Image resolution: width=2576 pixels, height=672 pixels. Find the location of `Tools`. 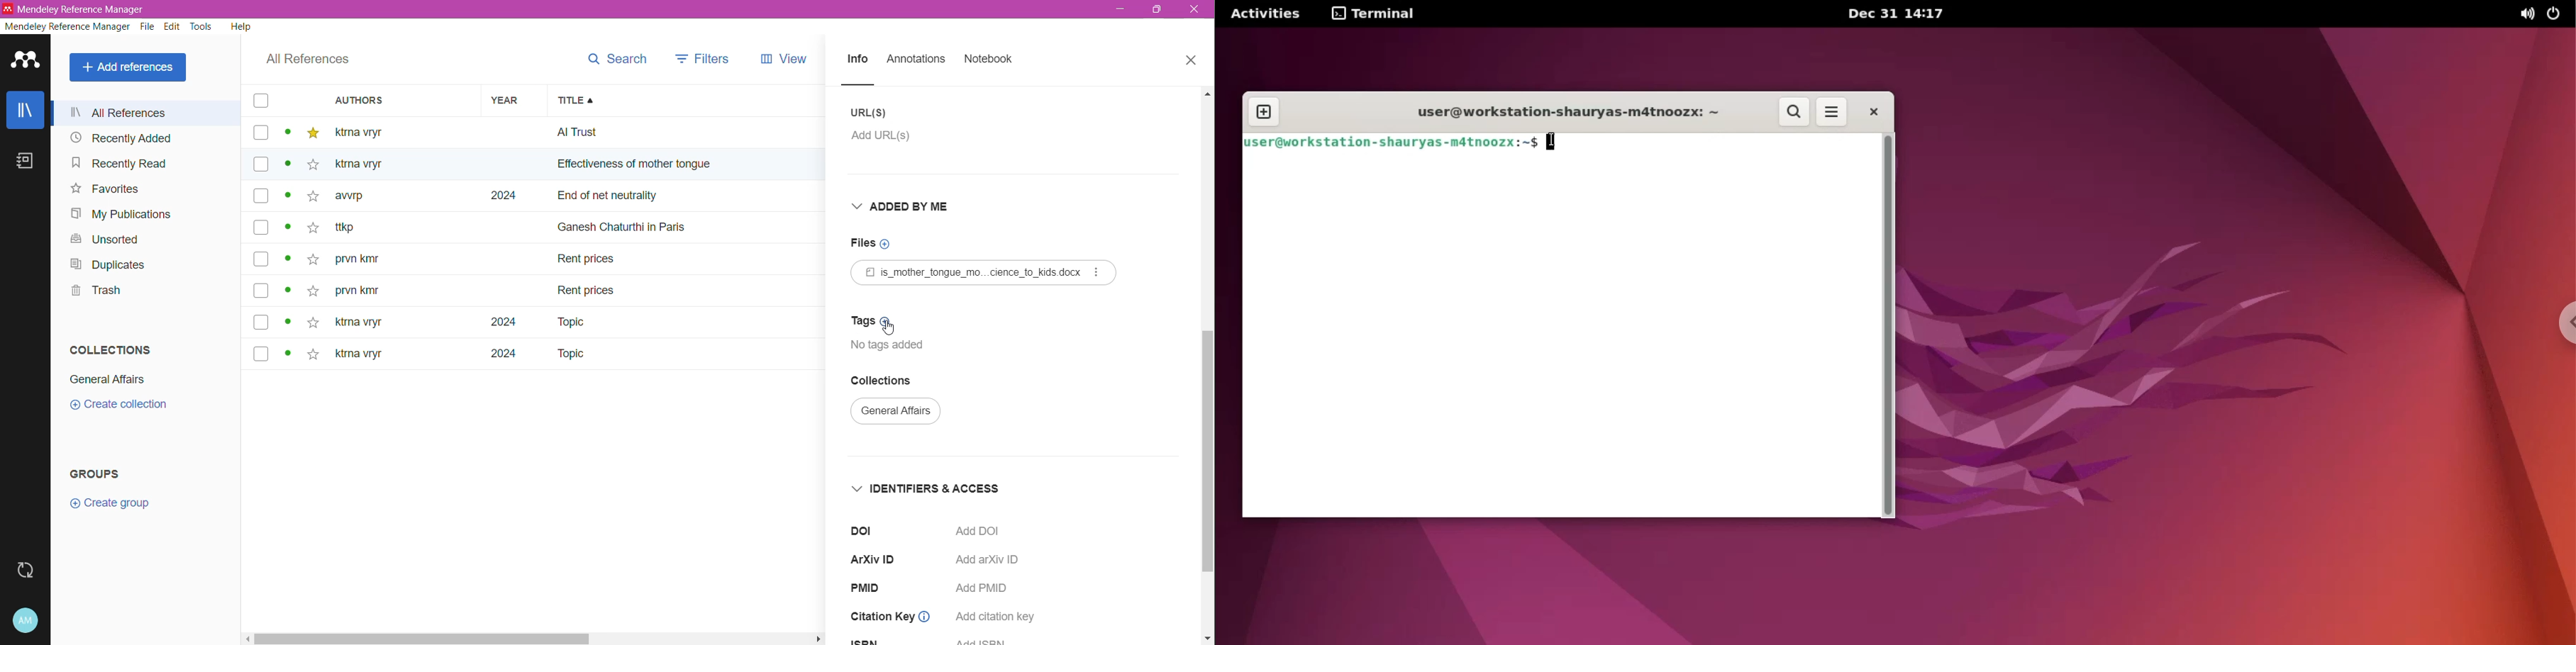

Tools is located at coordinates (202, 27).